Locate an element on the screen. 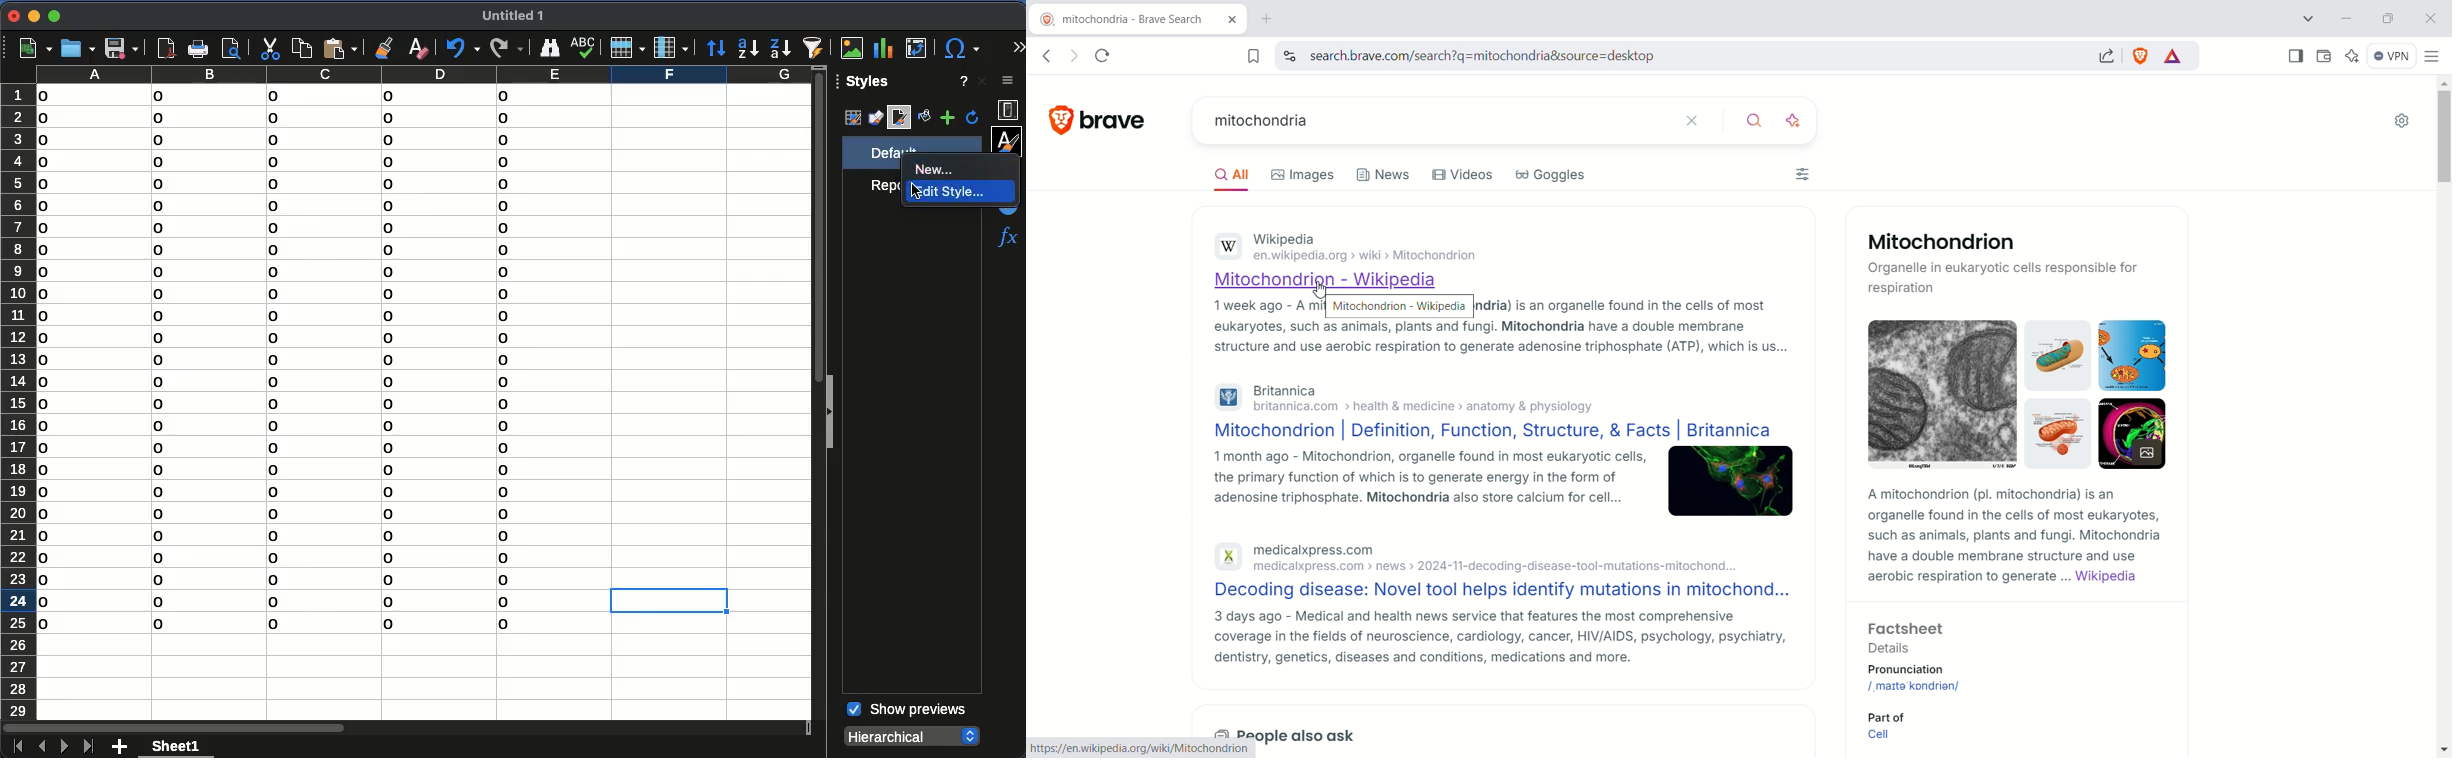 Image resolution: width=2464 pixels, height=784 pixels. sheet is located at coordinates (178, 745).